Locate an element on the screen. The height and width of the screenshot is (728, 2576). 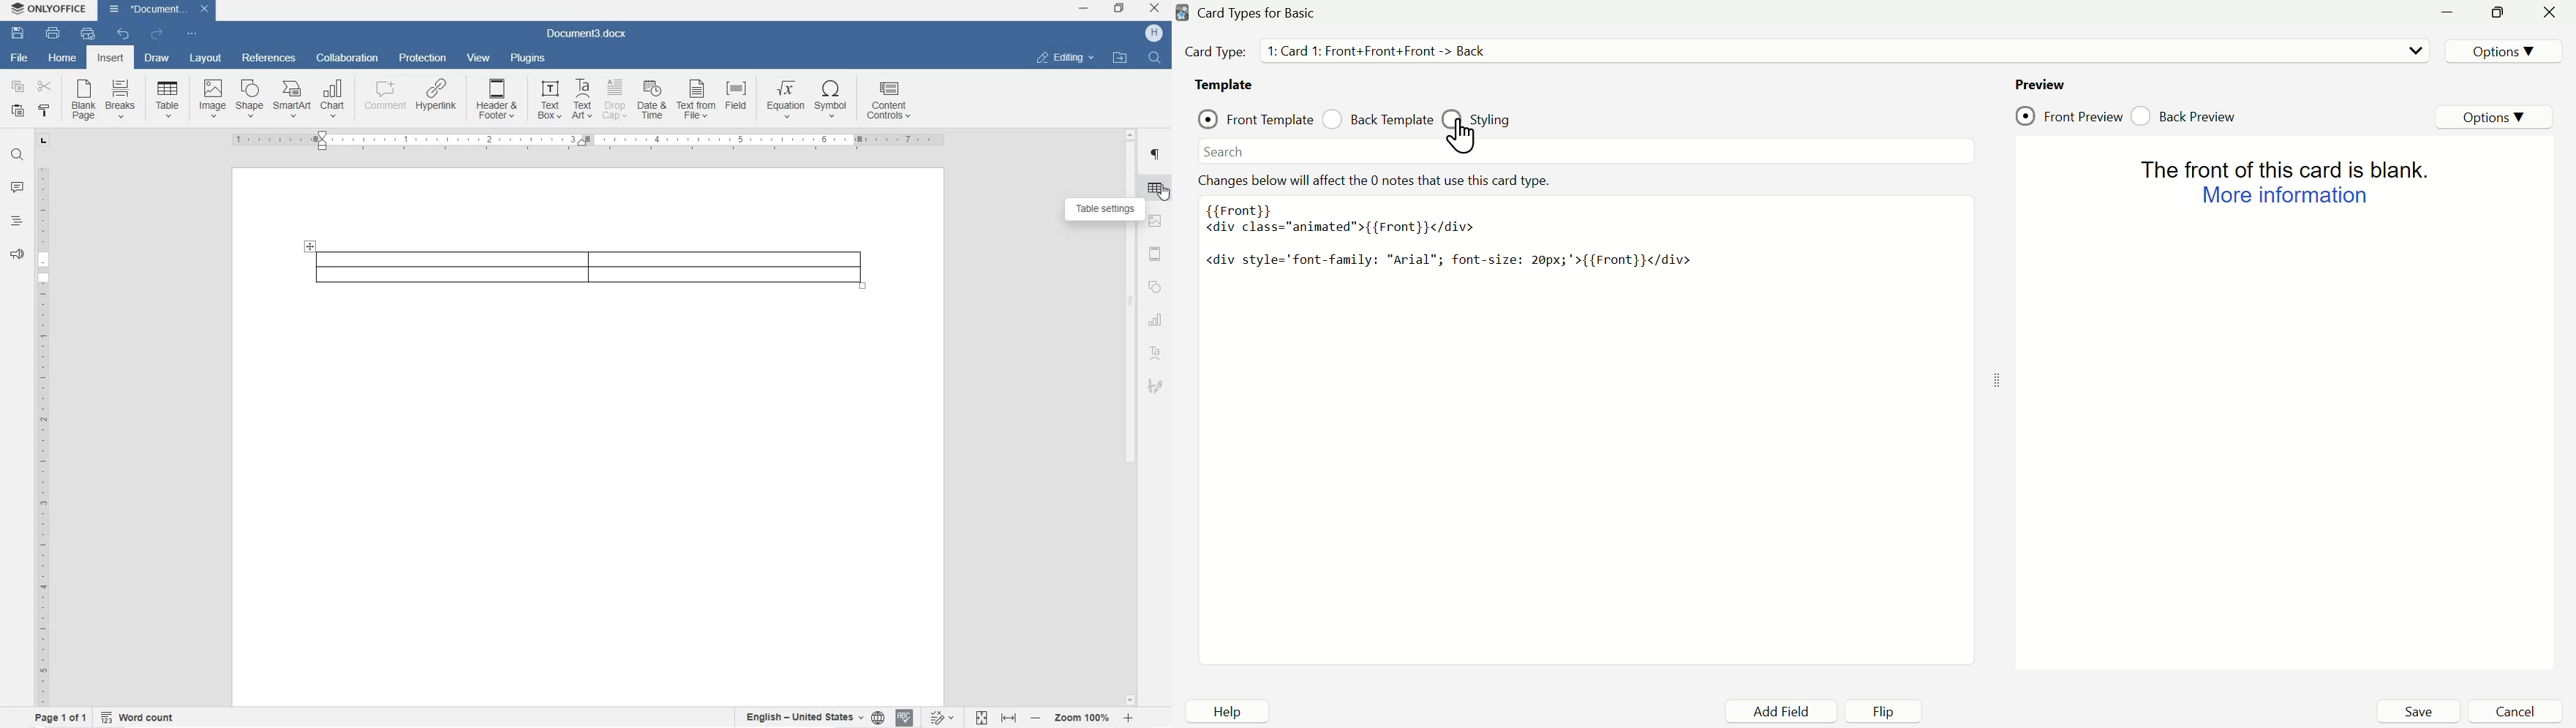
open file location is located at coordinates (1121, 59).